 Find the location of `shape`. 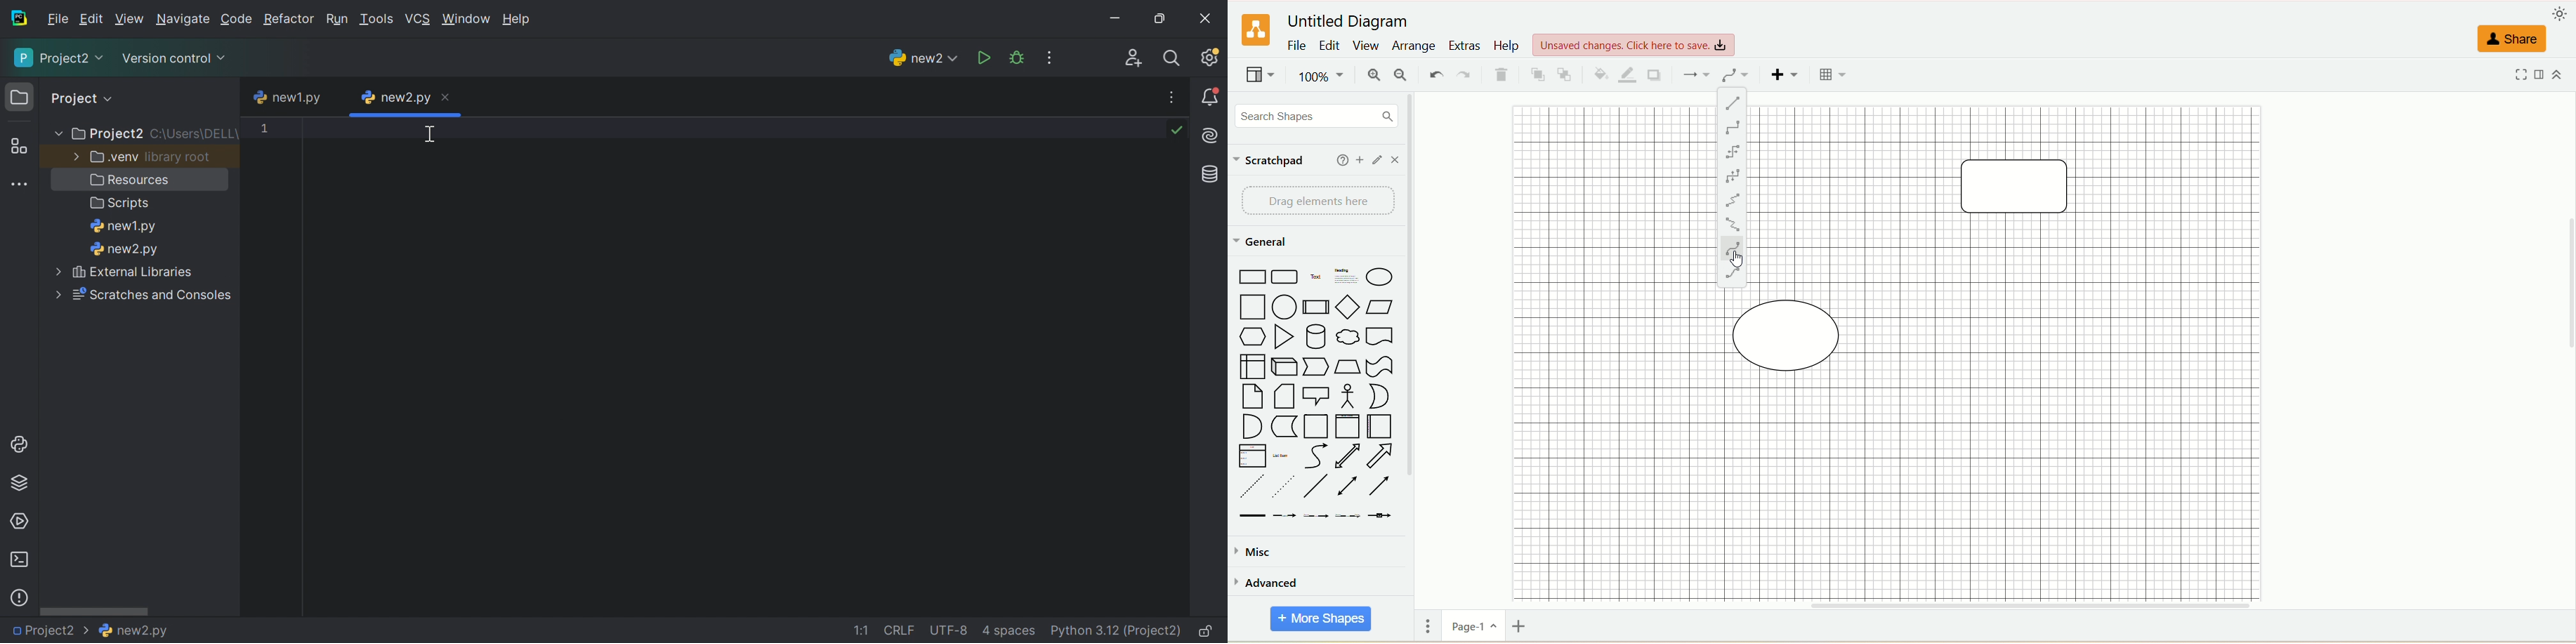

shape is located at coordinates (1794, 333).